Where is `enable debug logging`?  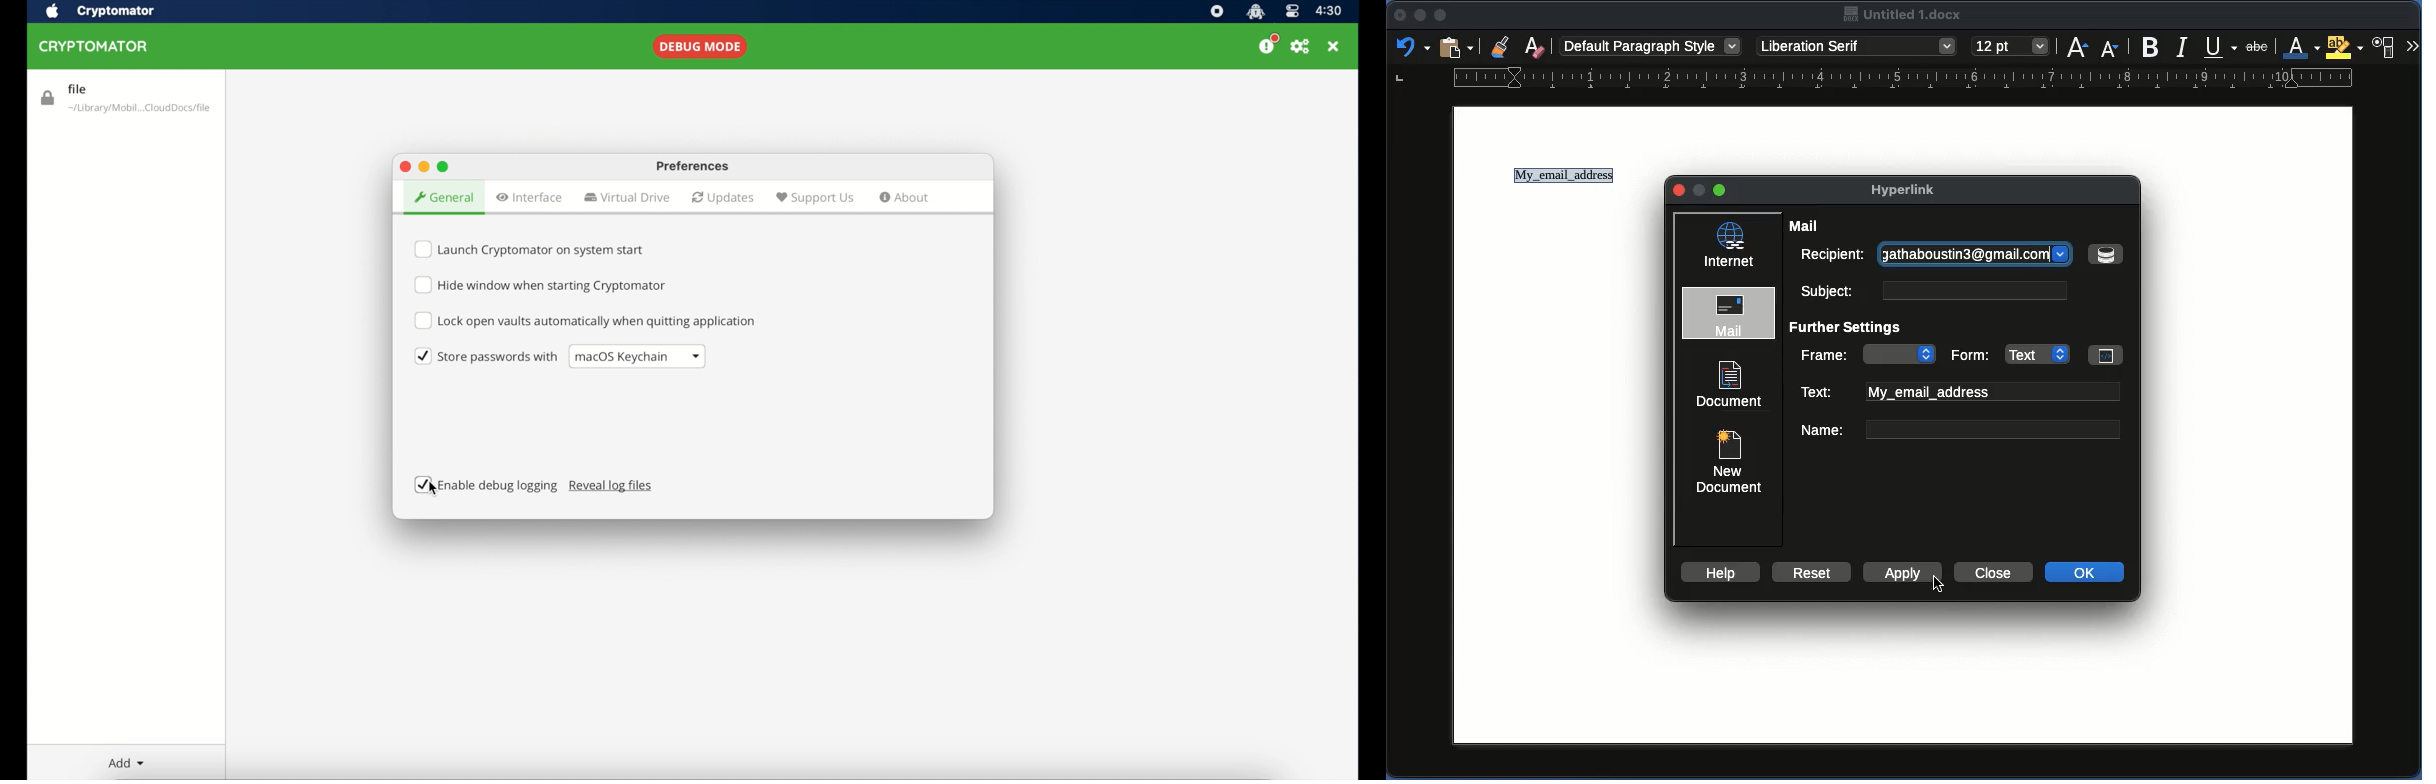
enable debug logging is located at coordinates (498, 486).